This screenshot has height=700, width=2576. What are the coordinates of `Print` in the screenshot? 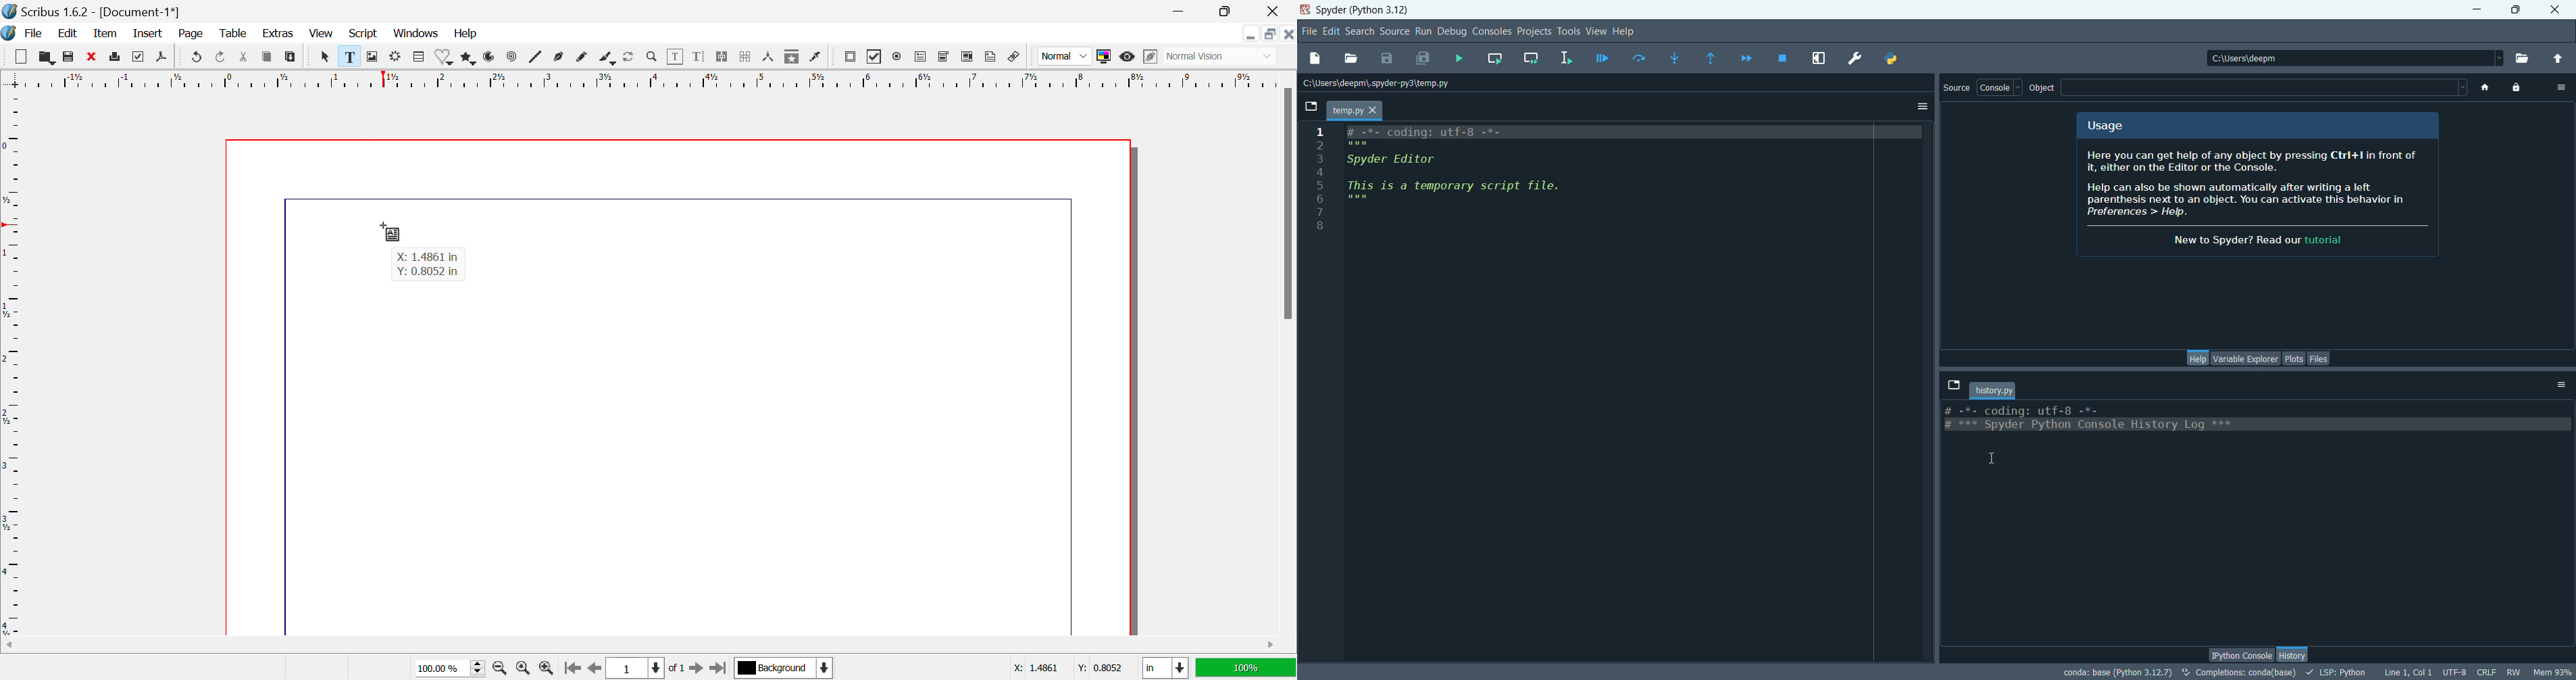 It's located at (115, 58).